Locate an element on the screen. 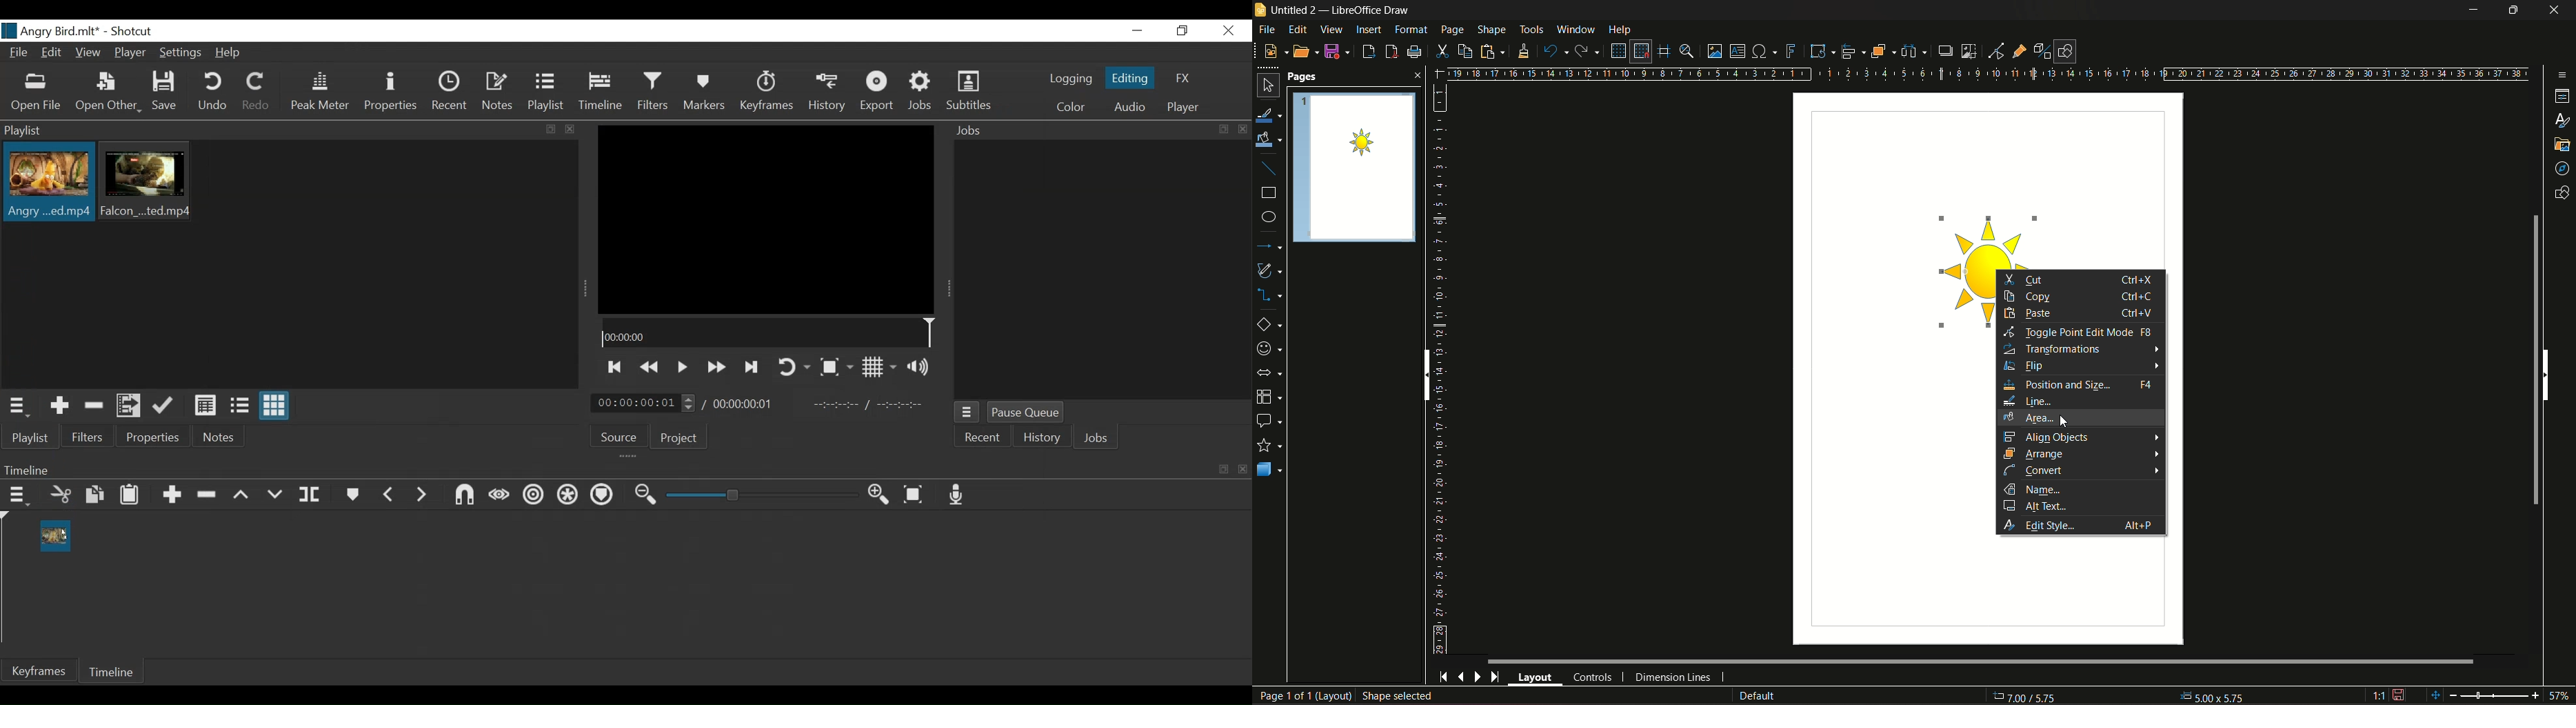 Image resolution: width=2576 pixels, height=728 pixels. Subtitles is located at coordinates (970, 92).